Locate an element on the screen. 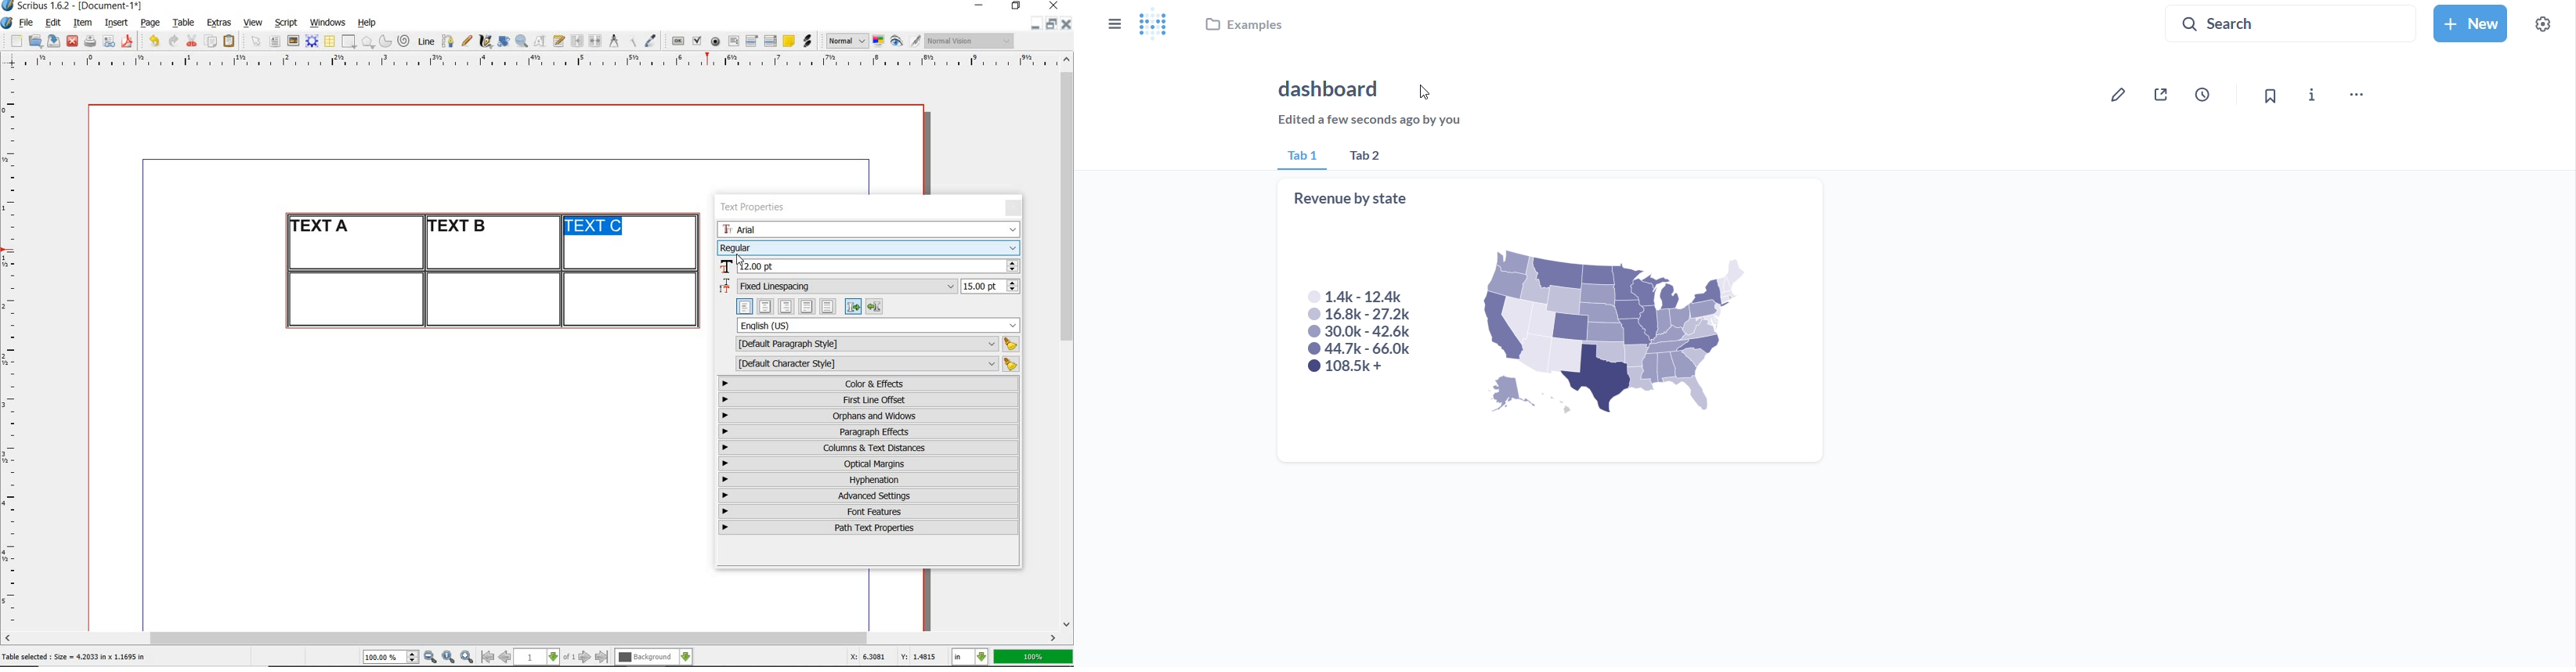 This screenshot has width=2576, height=672. dashboard is located at coordinates (1330, 88).